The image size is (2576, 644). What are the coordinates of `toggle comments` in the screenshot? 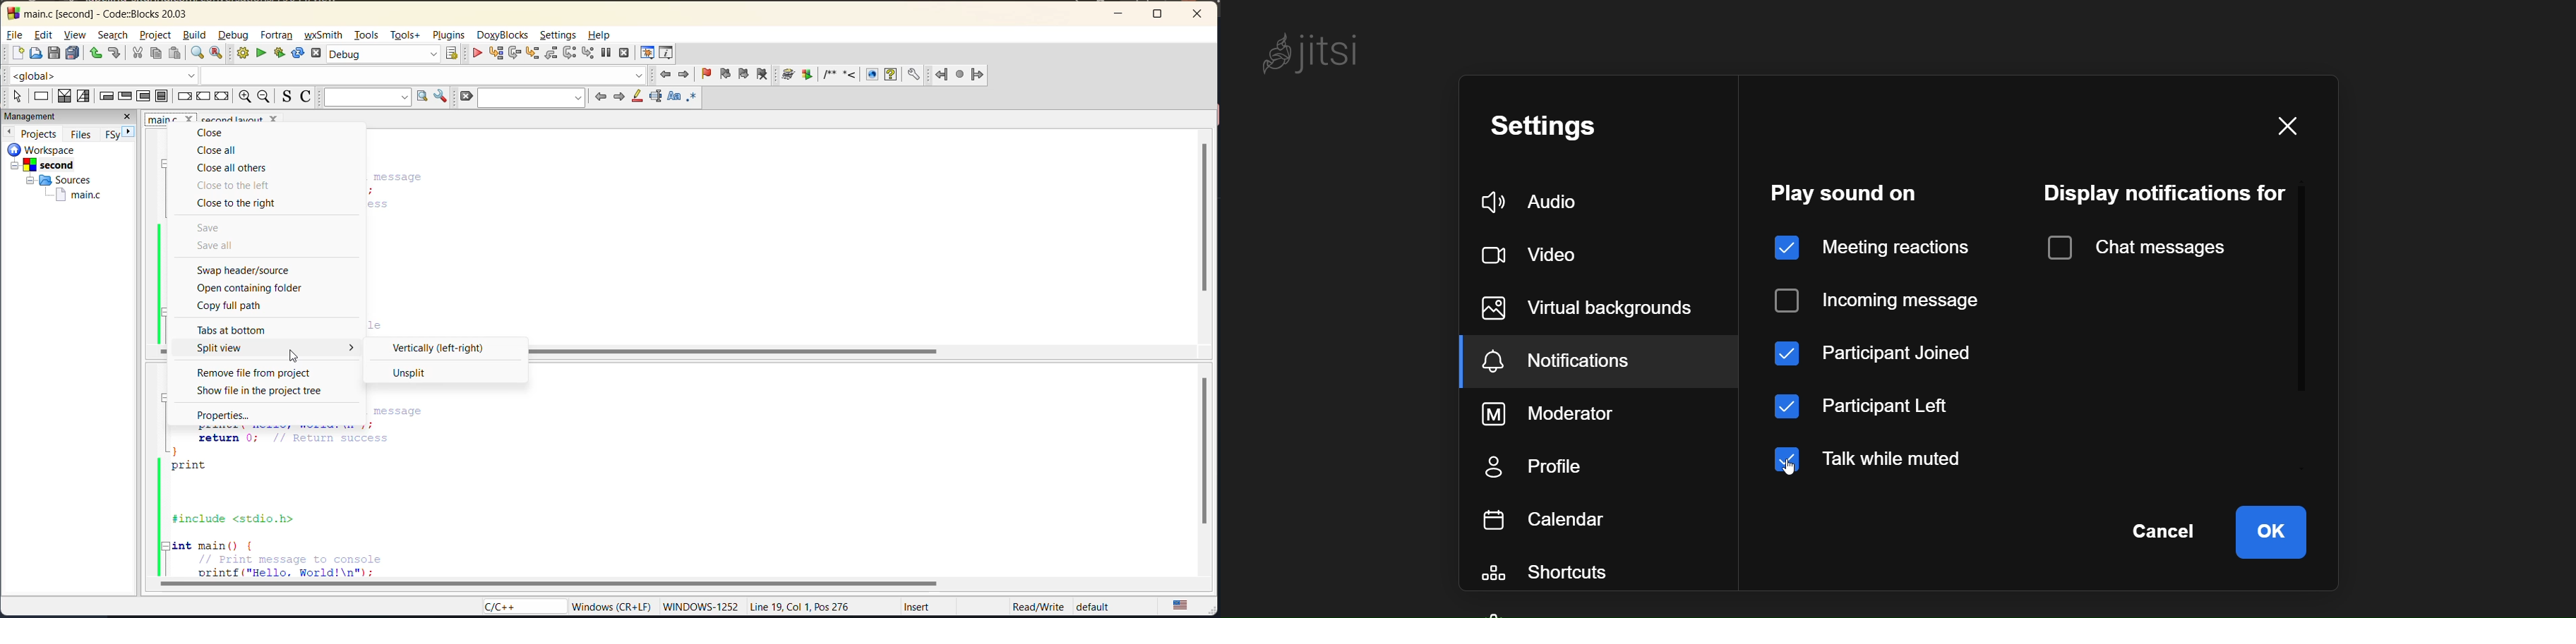 It's located at (308, 97).